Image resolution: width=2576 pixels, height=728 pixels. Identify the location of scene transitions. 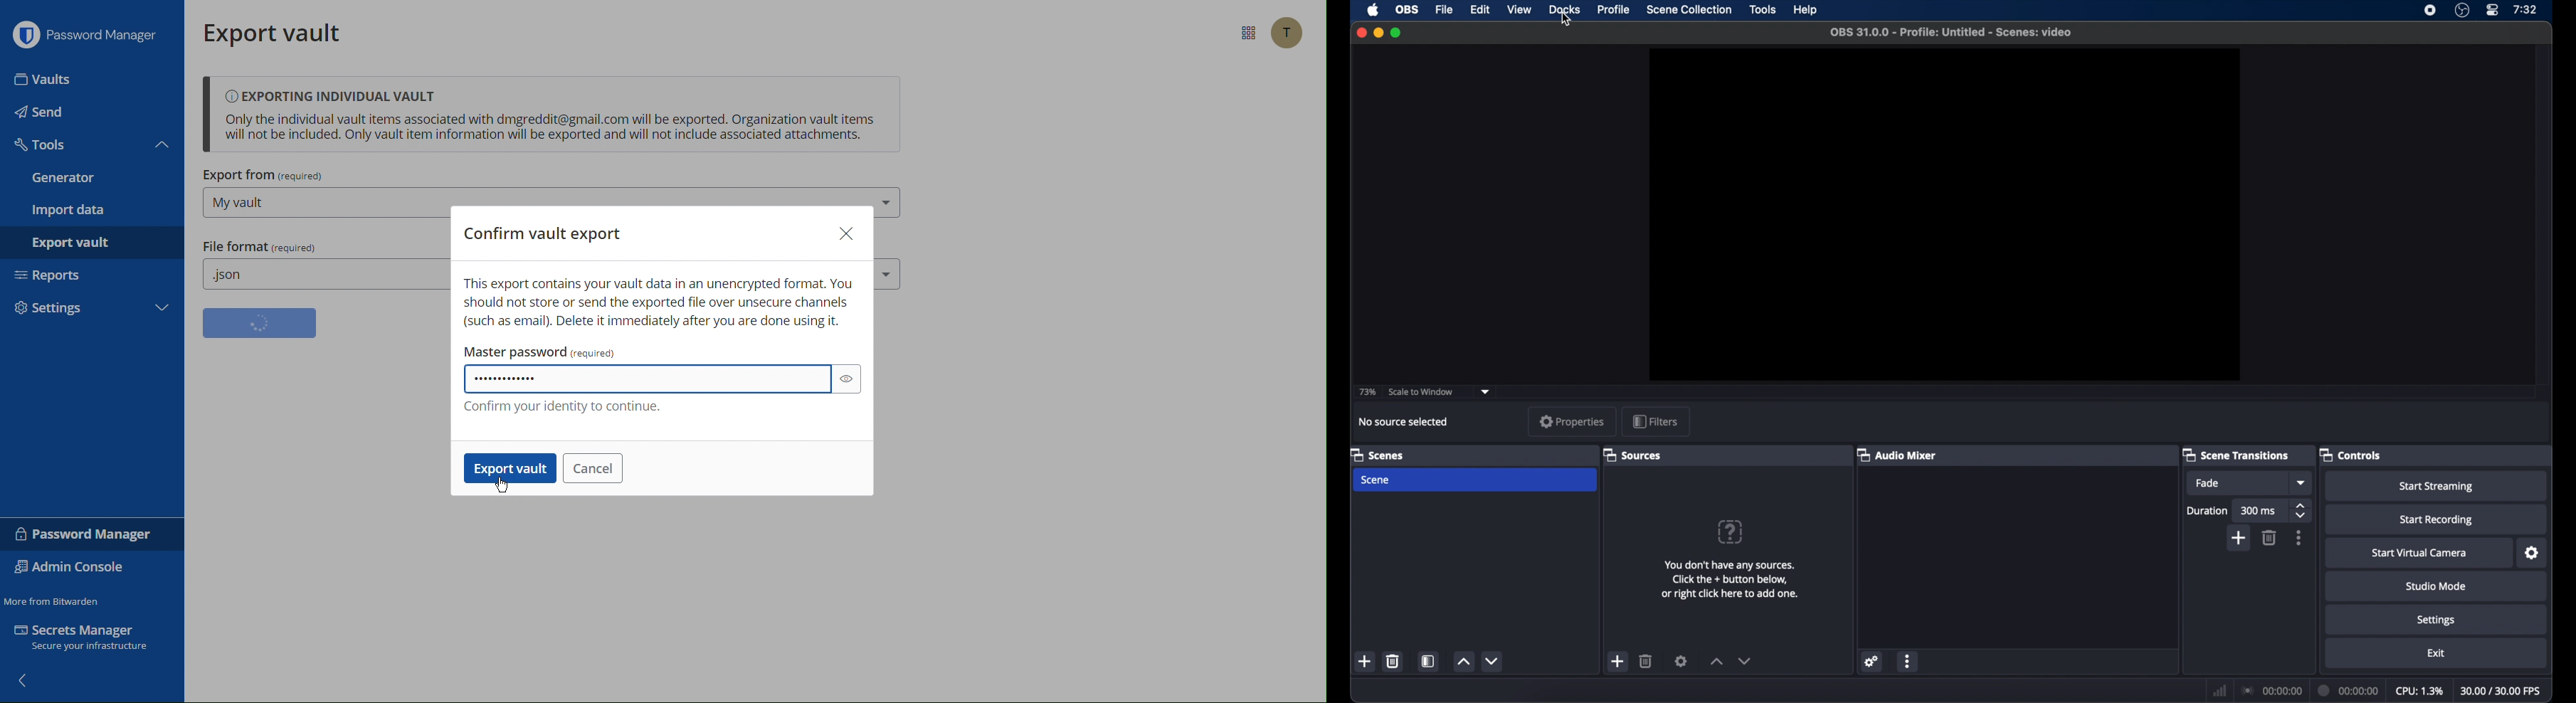
(2237, 456).